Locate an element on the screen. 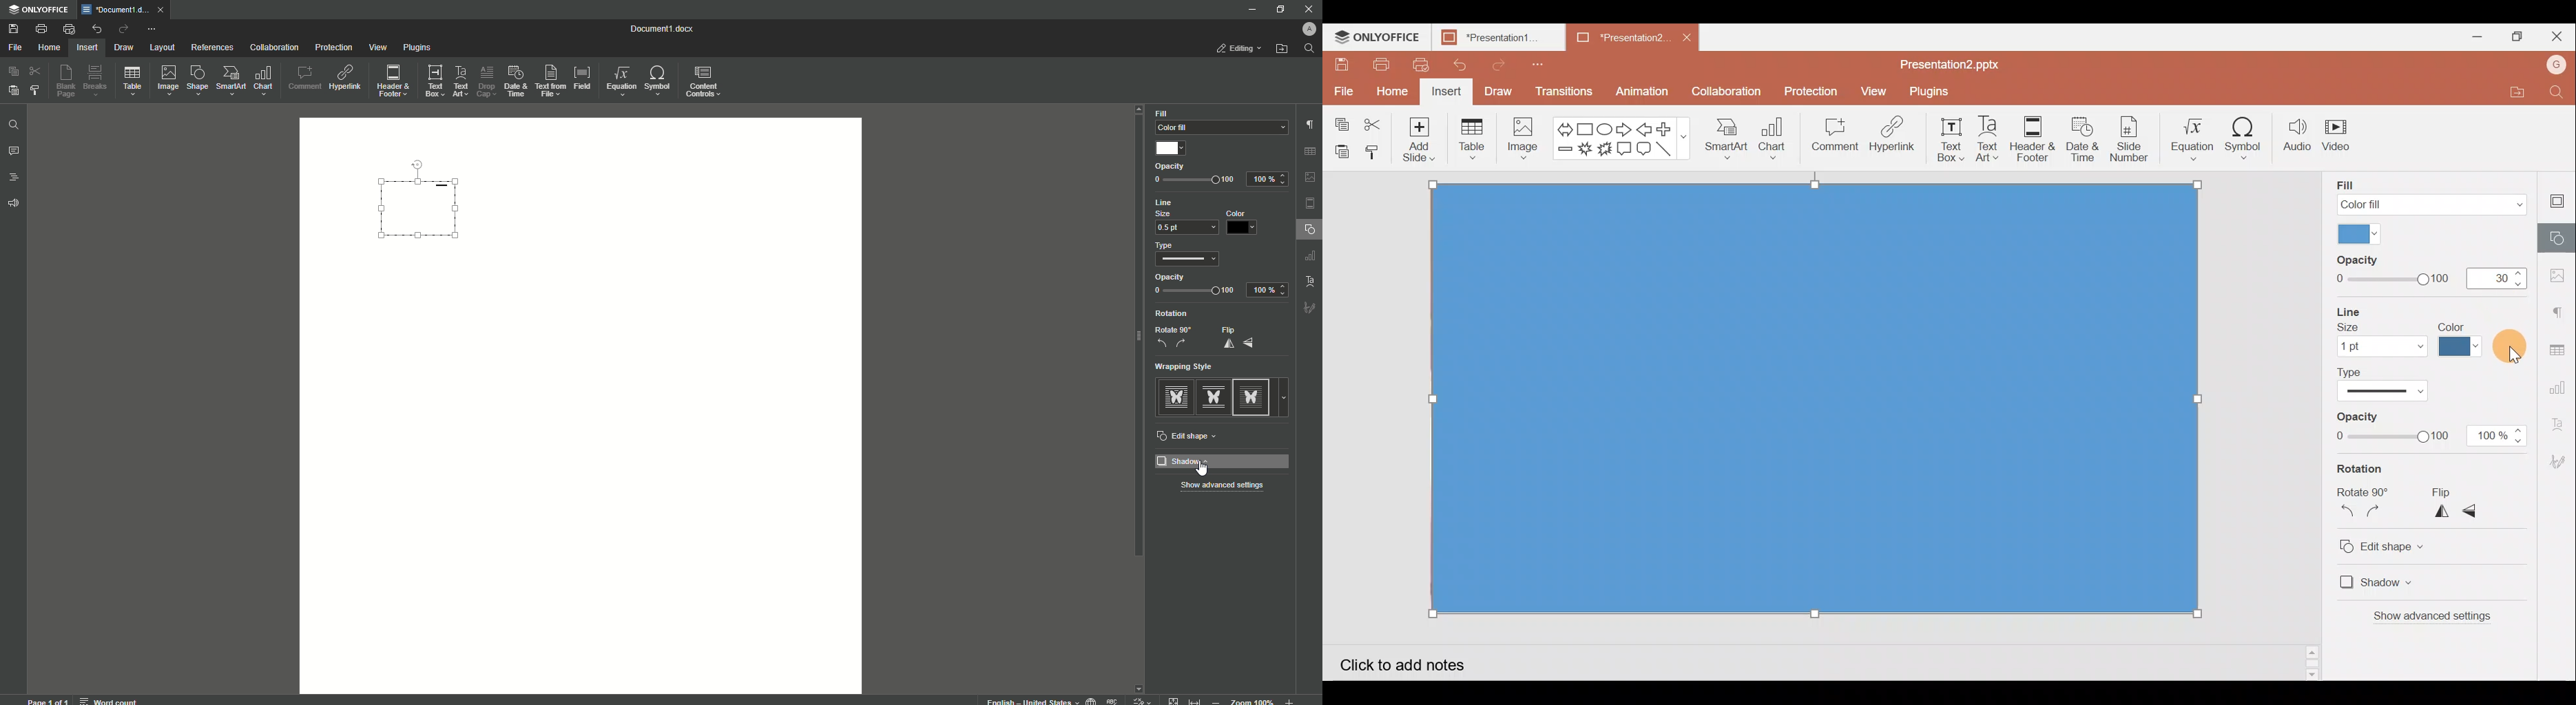 The height and width of the screenshot is (728, 2576). Account name is located at coordinates (2558, 65).